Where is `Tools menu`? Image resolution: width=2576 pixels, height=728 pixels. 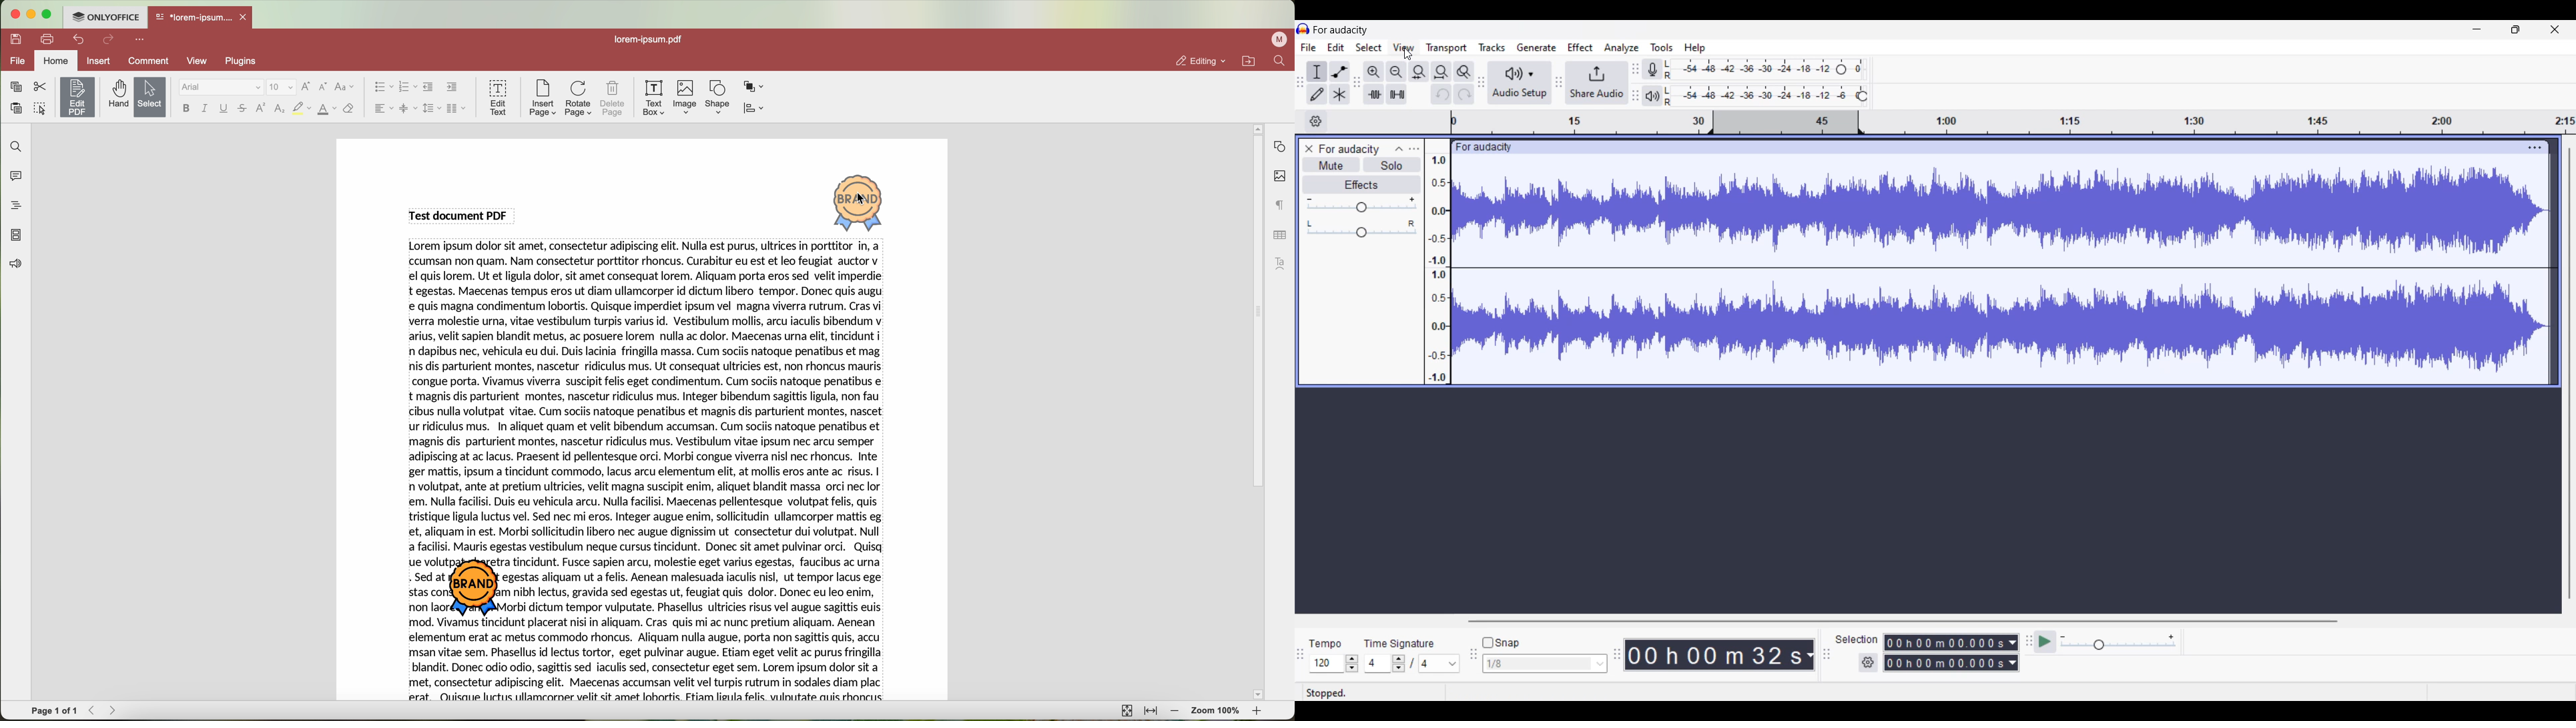 Tools menu is located at coordinates (1662, 47).